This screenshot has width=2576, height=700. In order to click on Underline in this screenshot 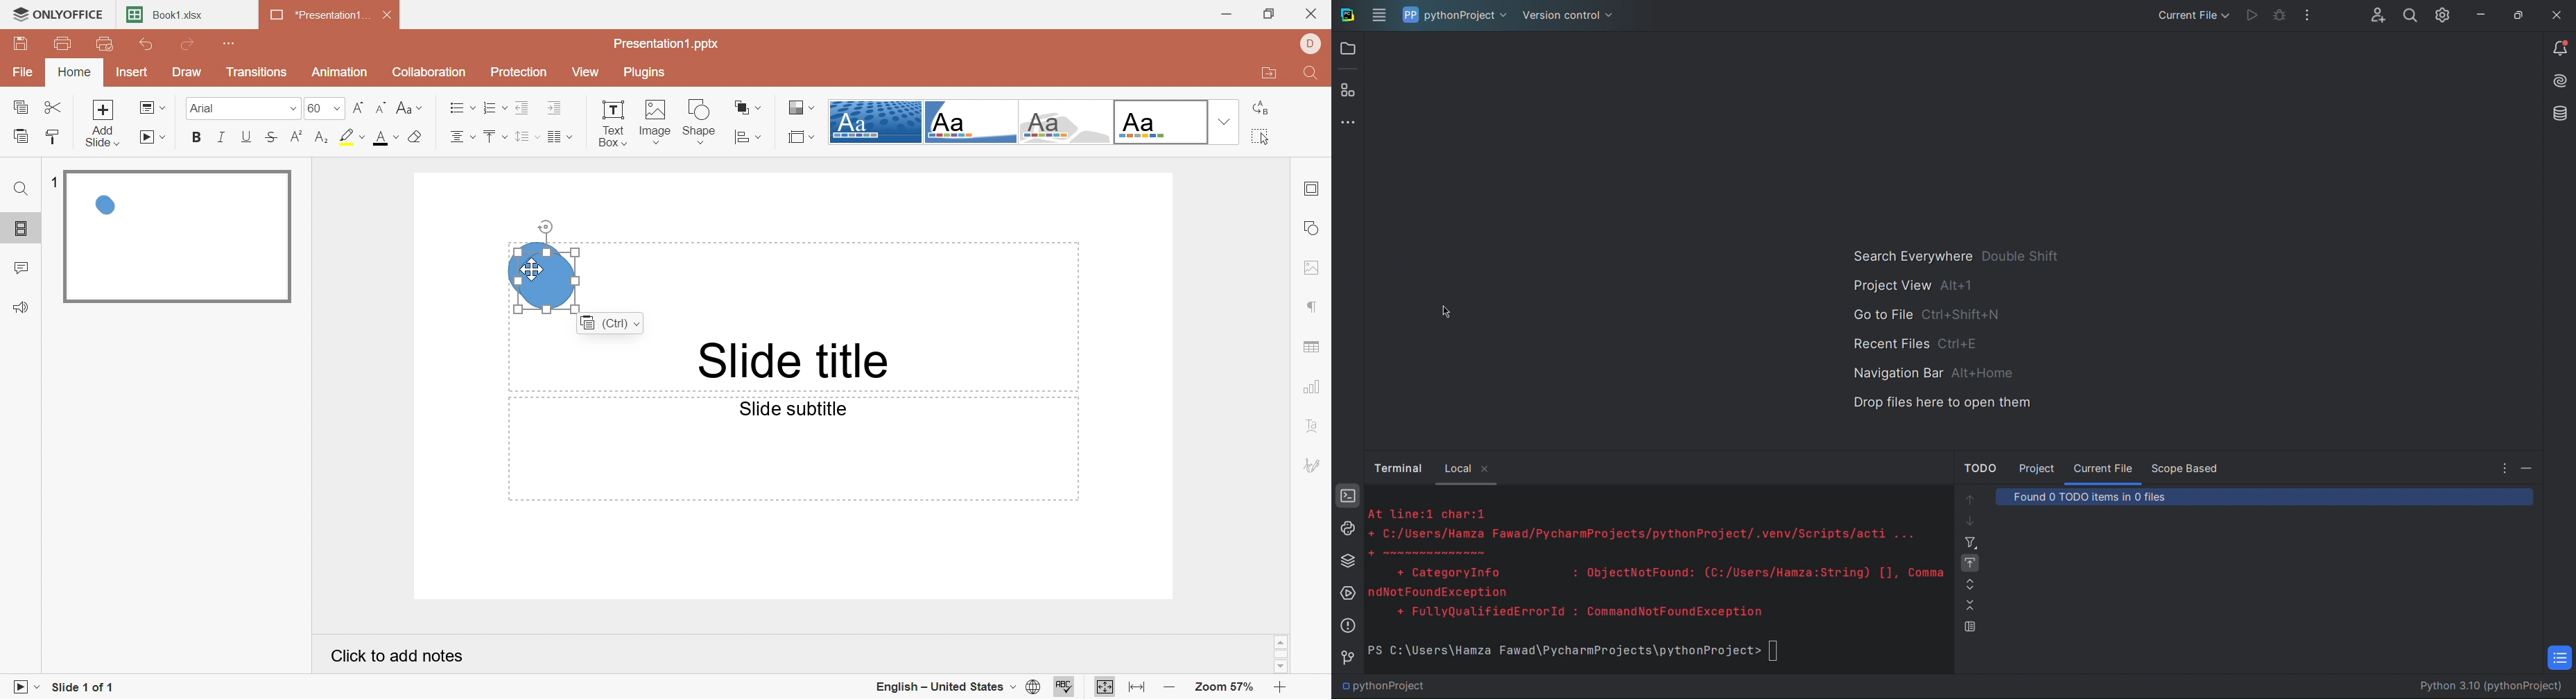, I will do `click(248, 137)`.